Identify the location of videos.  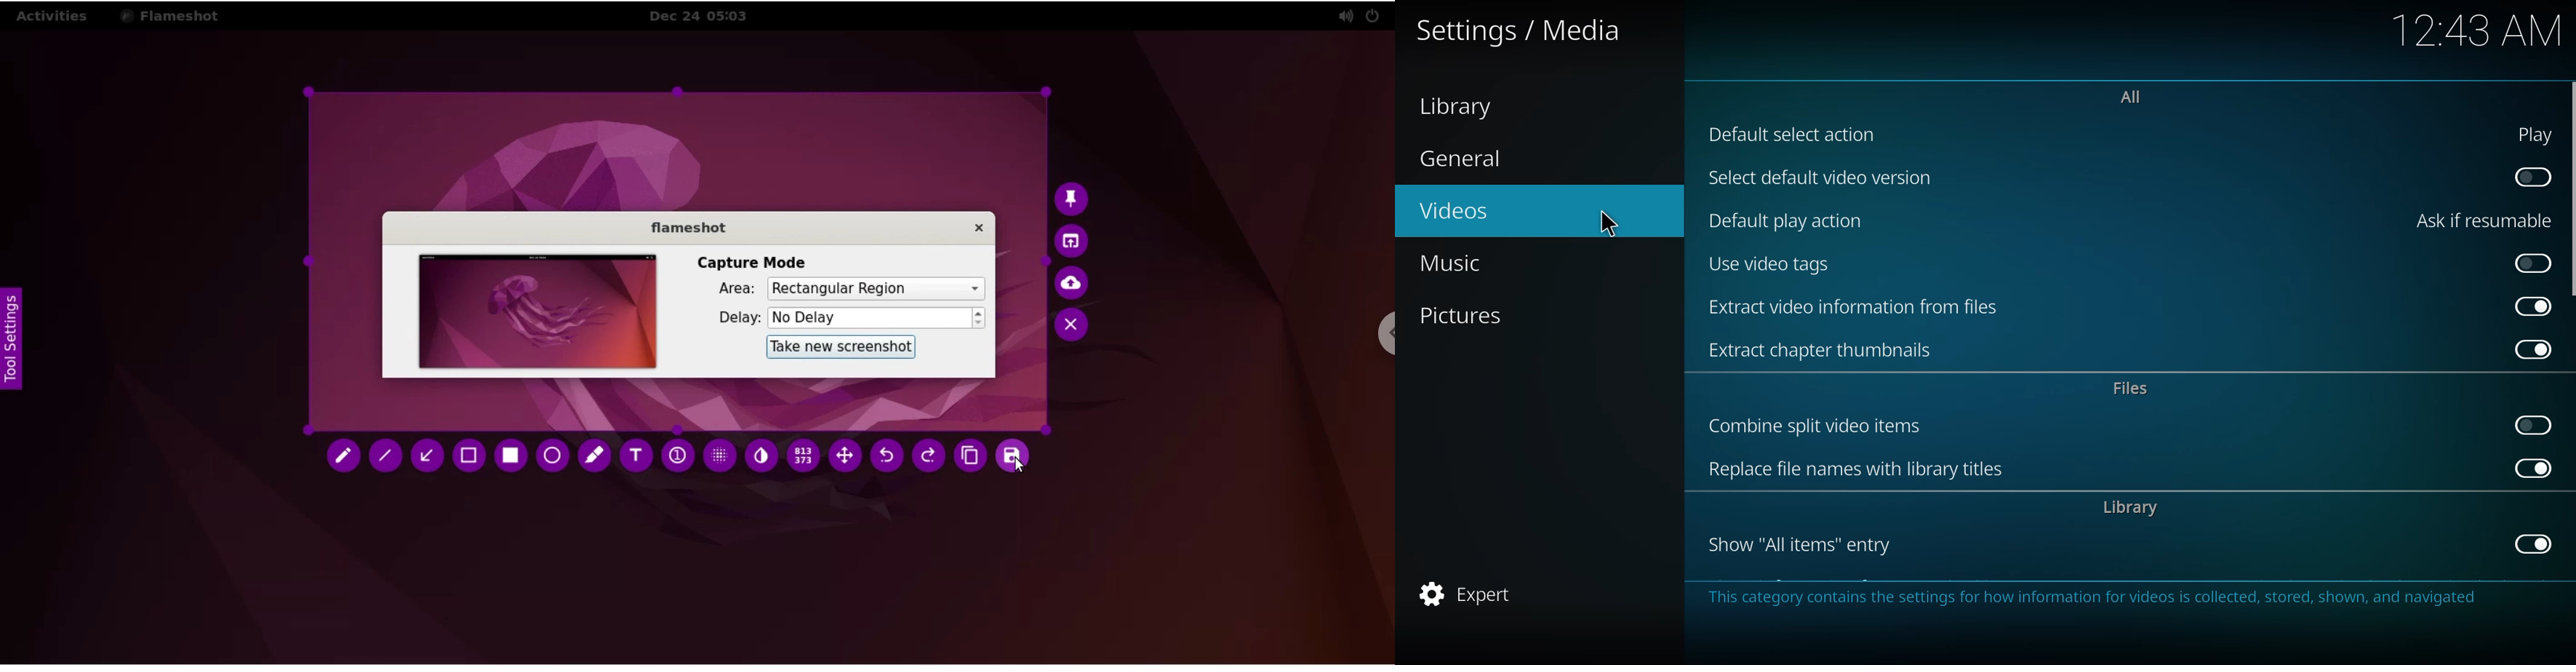
(1472, 213).